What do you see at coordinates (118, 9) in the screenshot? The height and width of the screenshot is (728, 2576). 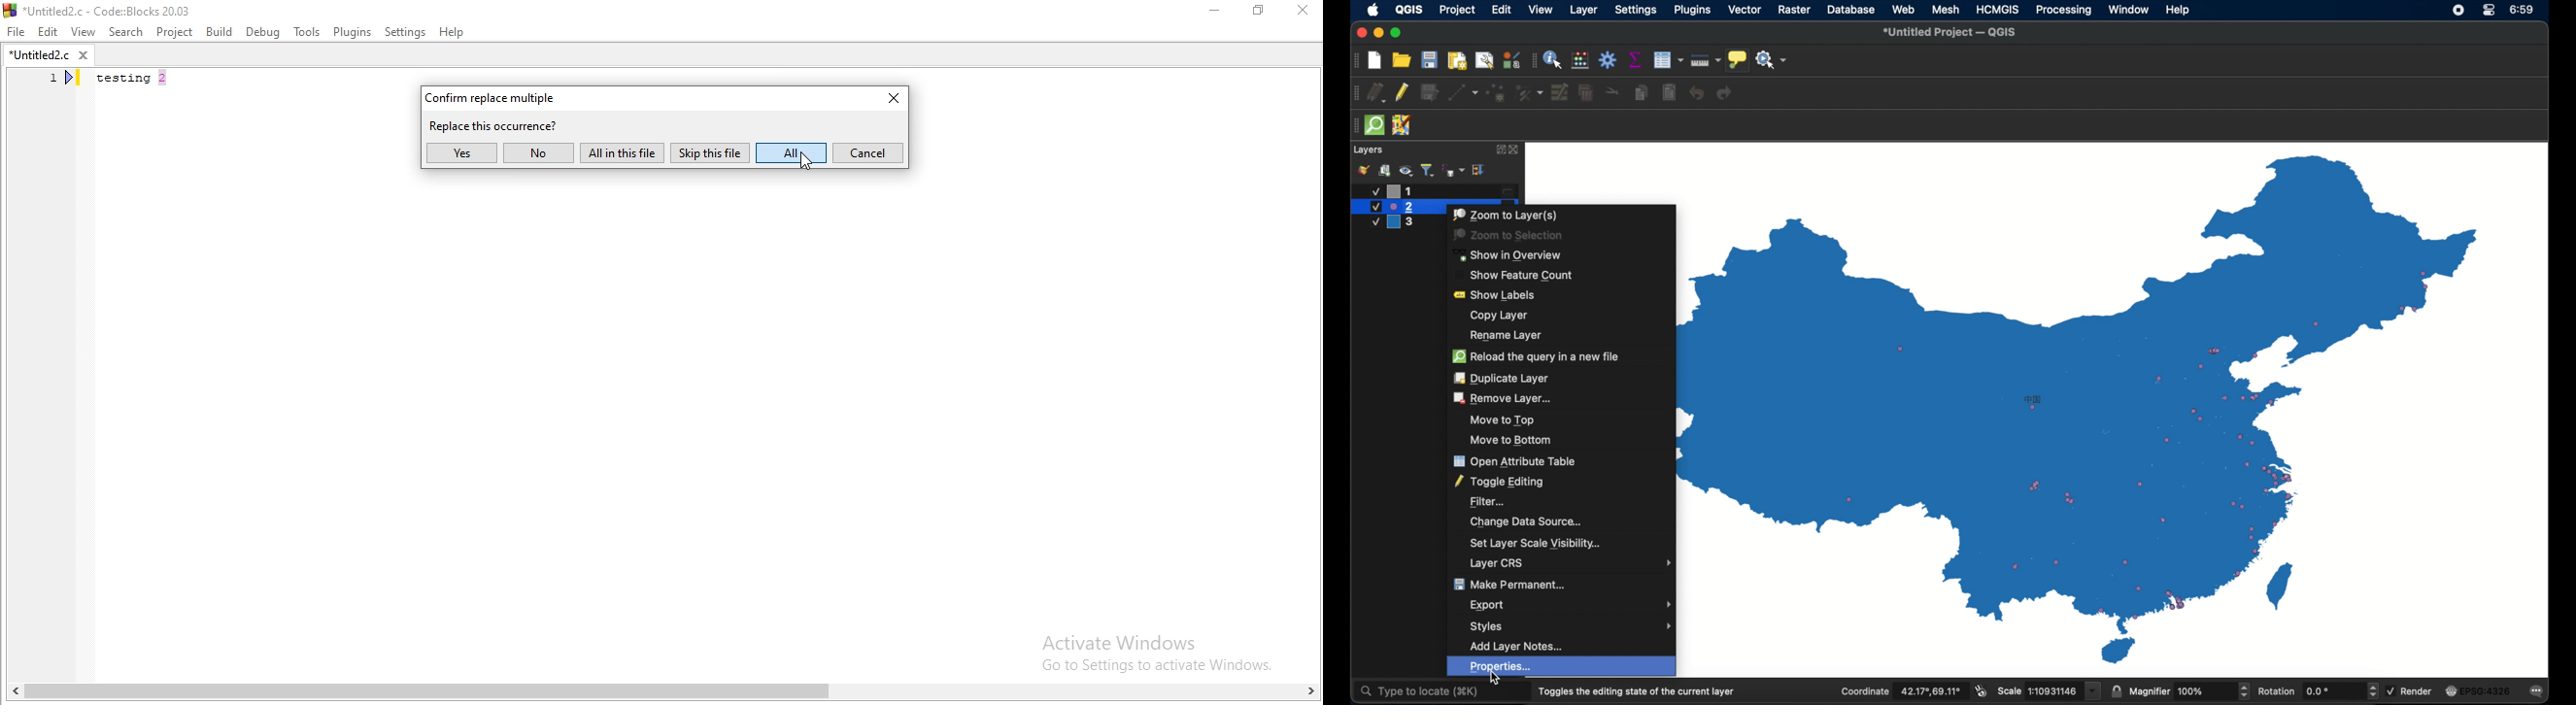 I see `*Untitled2.c - Code::Blocks 20.03` at bounding box center [118, 9].